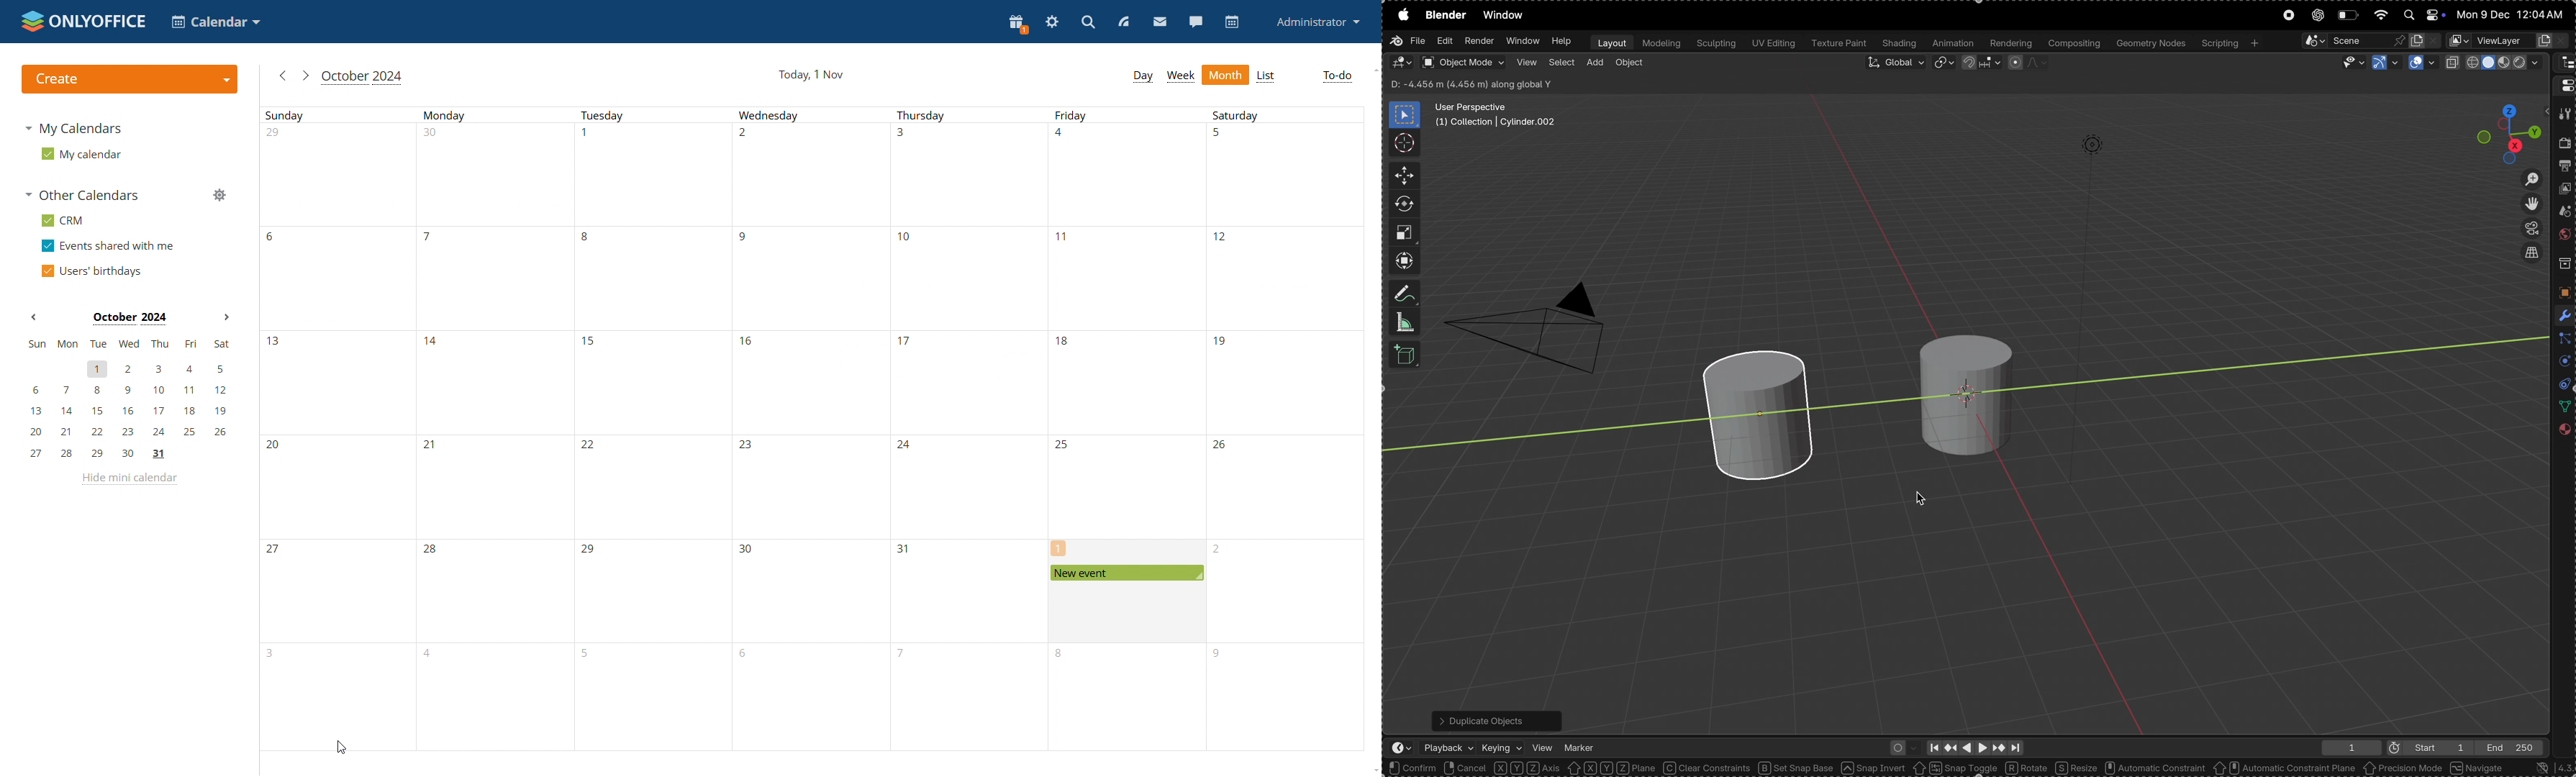 Image resolution: width=2576 pixels, height=784 pixels. Describe the element at coordinates (2348, 15) in the screenshot. I see `battery` at that location.